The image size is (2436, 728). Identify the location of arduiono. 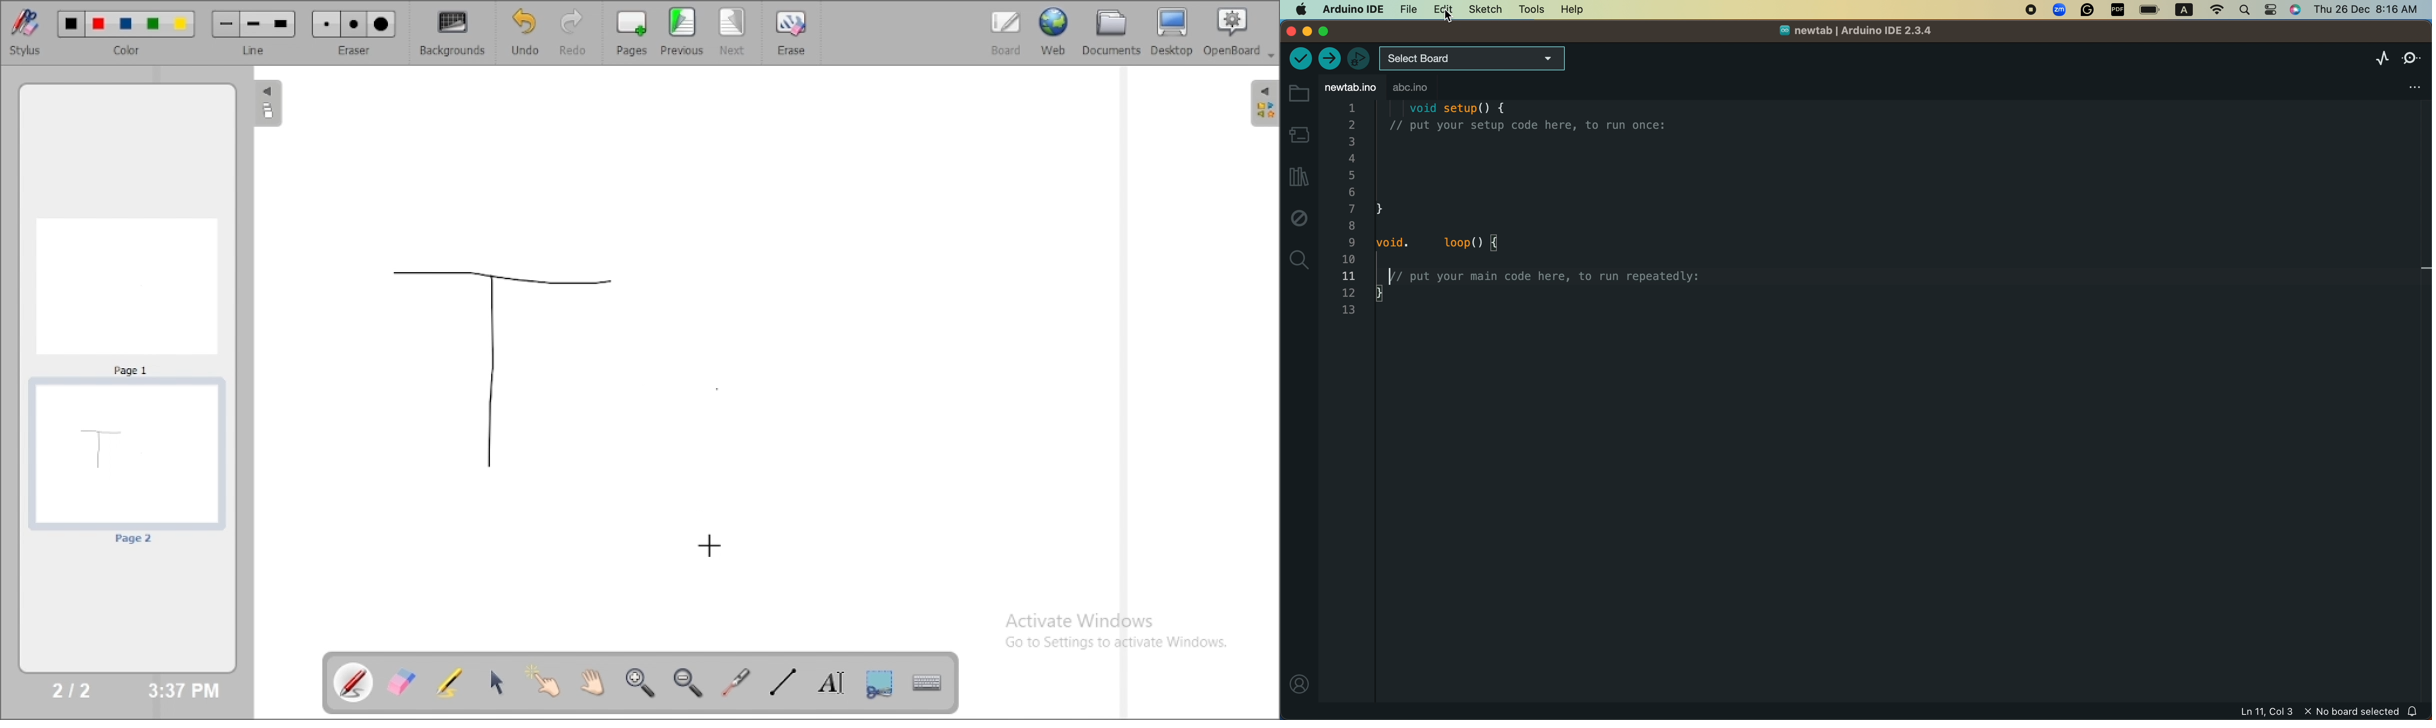
(1350, 8).